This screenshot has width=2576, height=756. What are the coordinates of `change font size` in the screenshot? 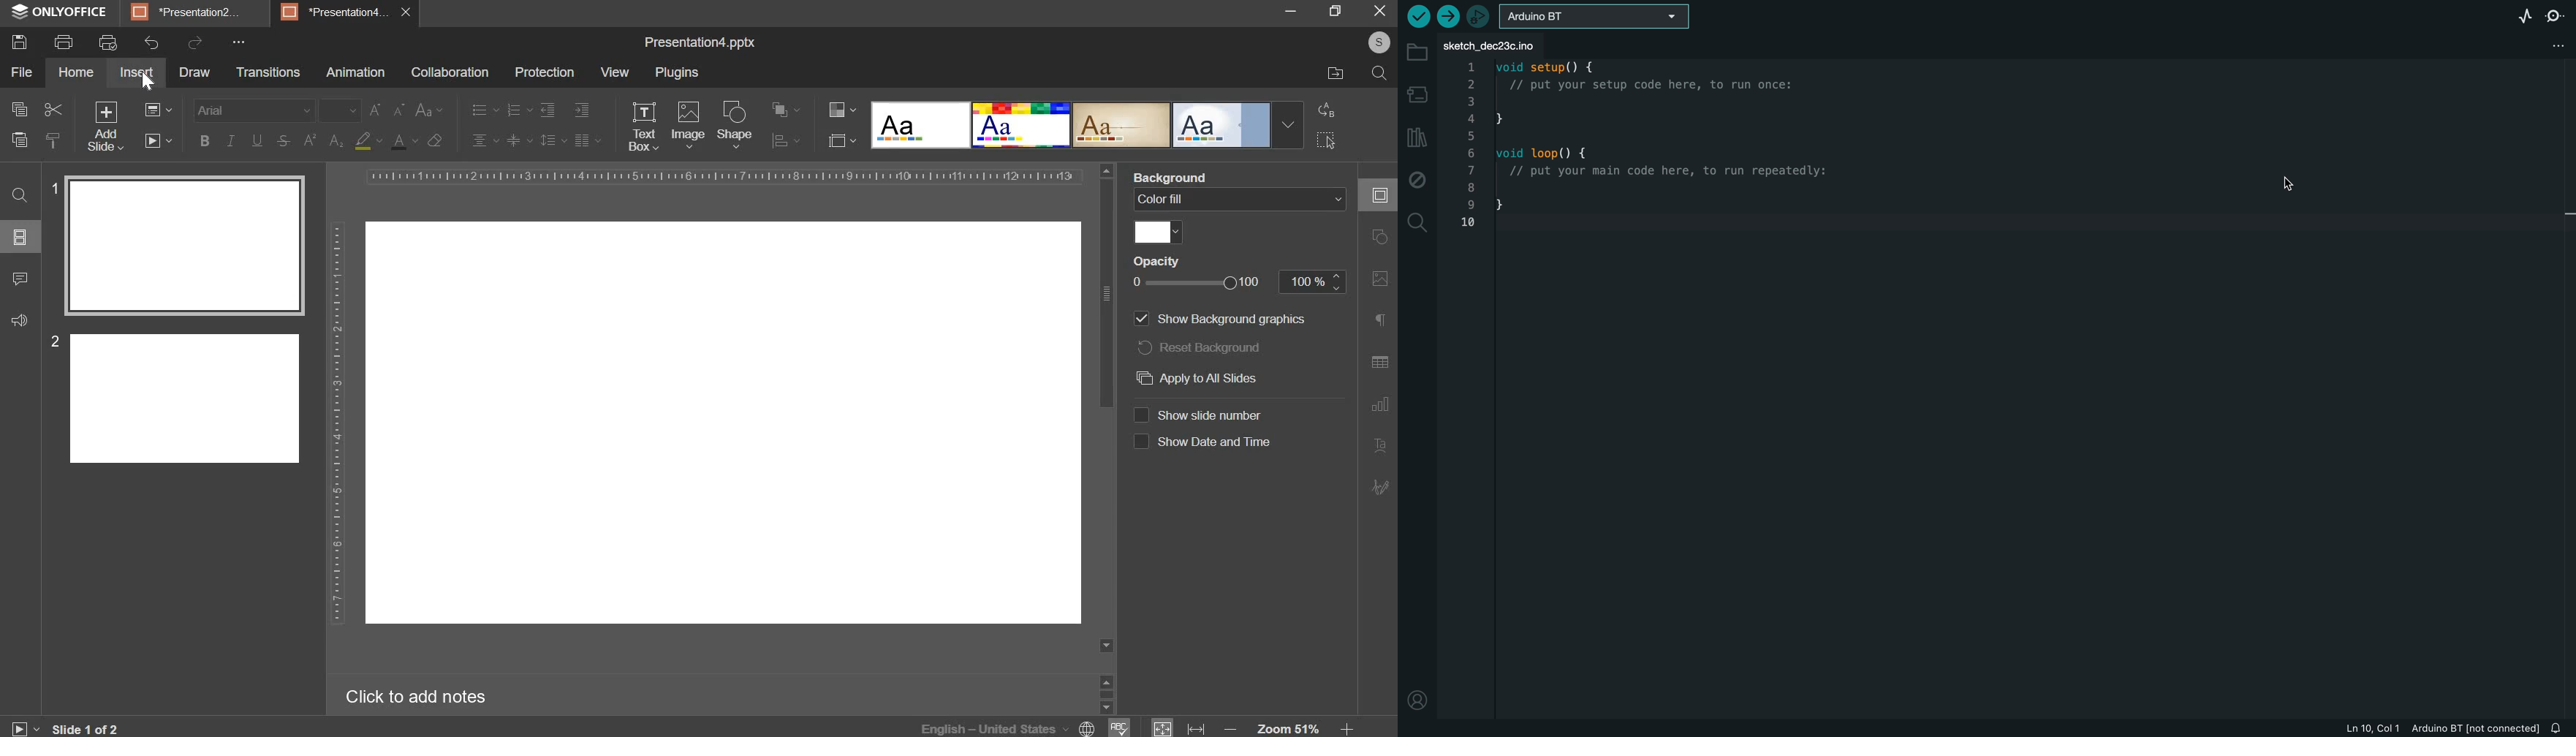 It's located at (387, 109).